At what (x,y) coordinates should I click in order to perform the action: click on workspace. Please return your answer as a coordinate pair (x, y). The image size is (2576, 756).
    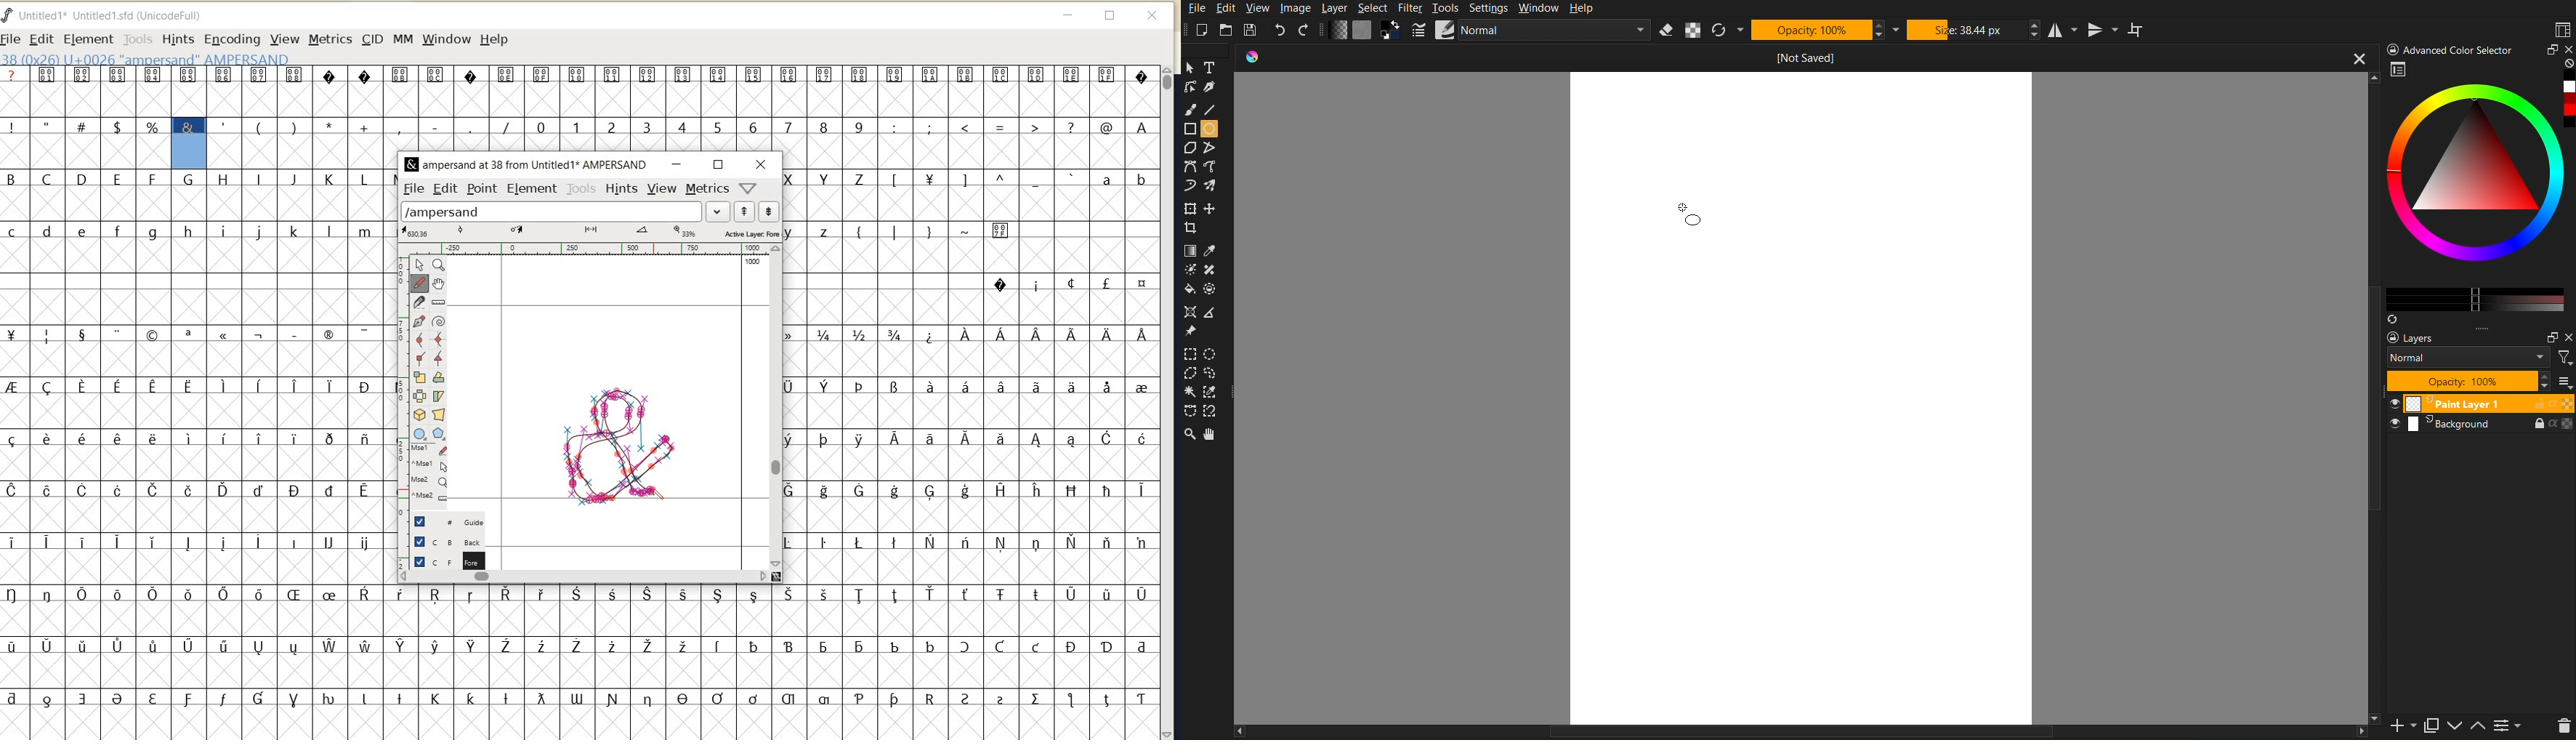
    Looking at the image, I should click on (2393, 67).